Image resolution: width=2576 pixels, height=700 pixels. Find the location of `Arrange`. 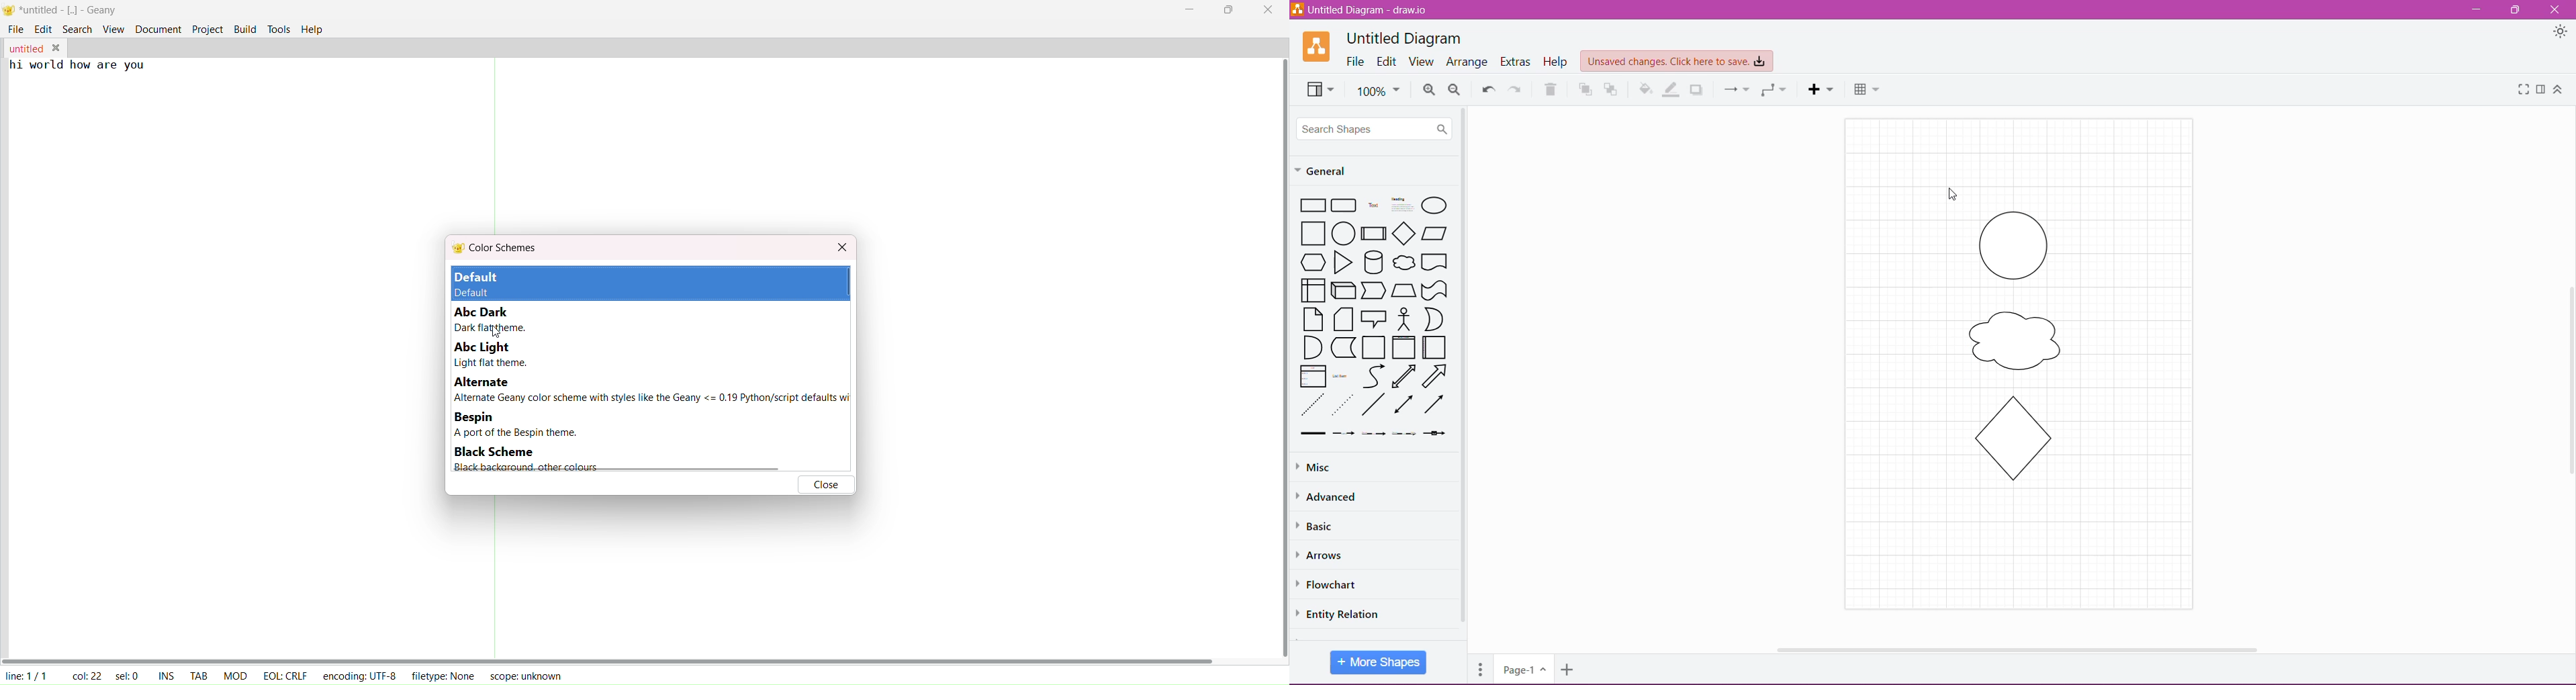

Arrange is located at coordinates (1467, 62).